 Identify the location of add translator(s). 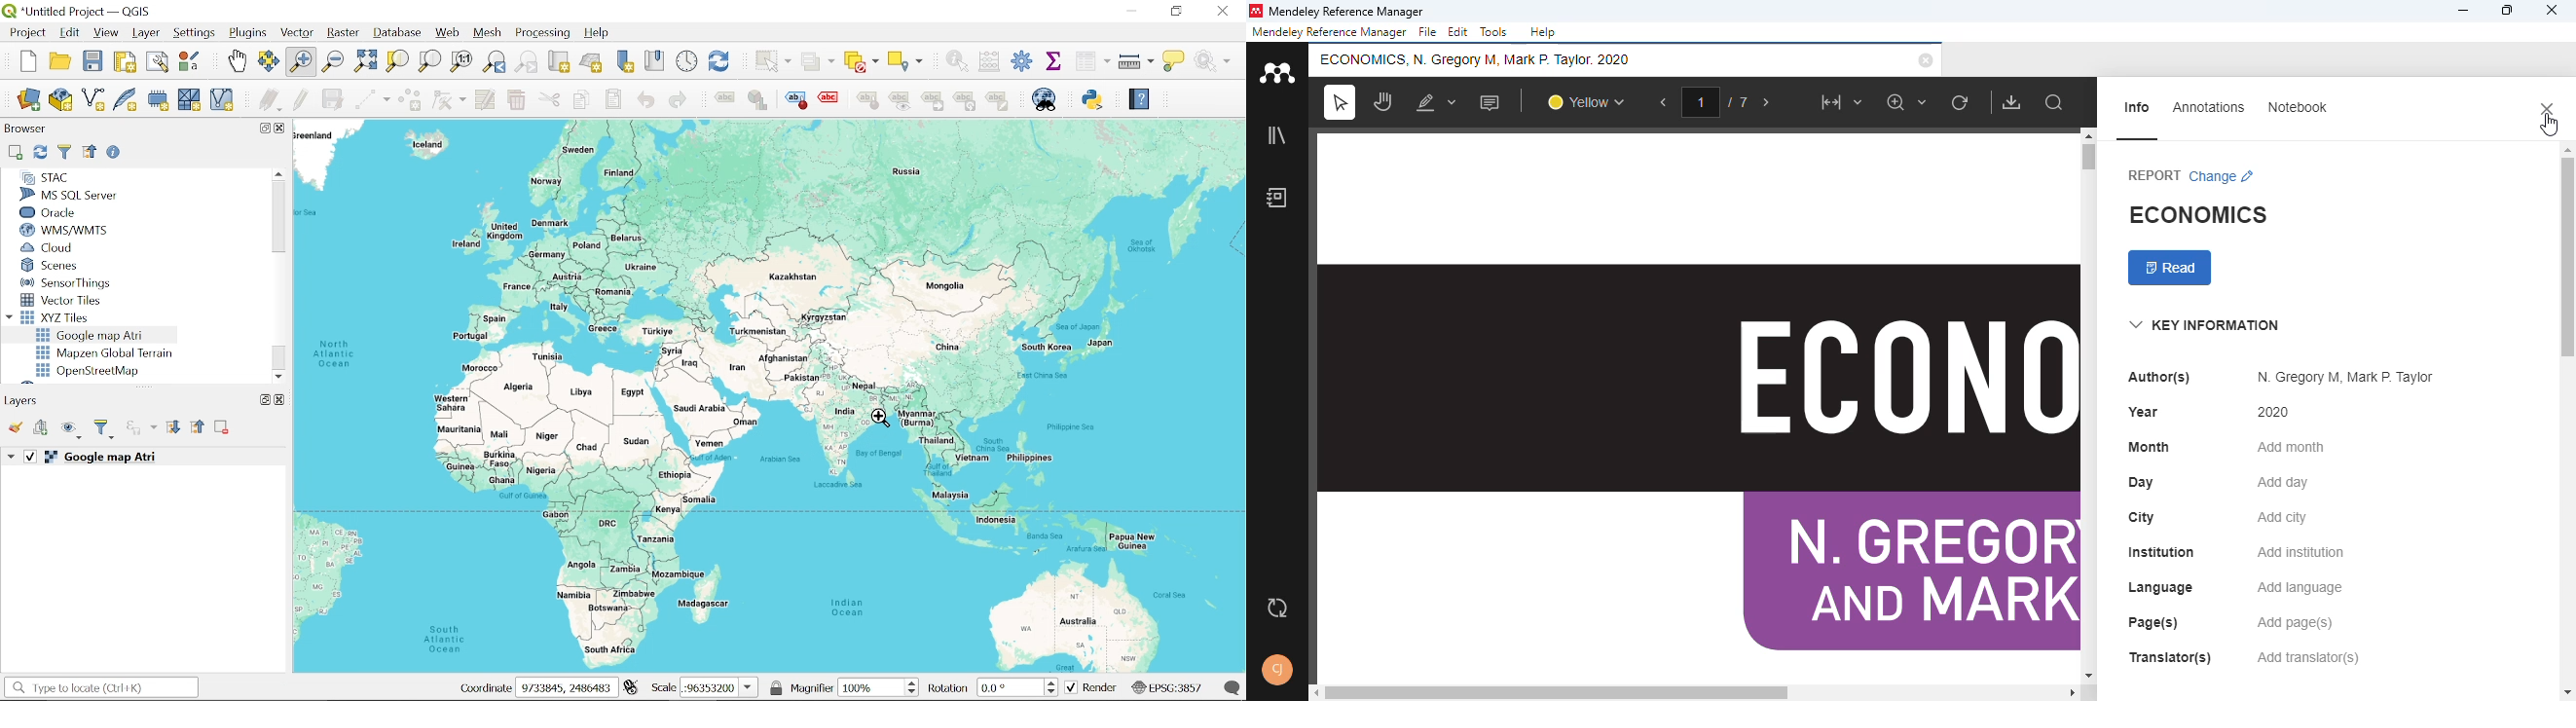
(2308, 657).